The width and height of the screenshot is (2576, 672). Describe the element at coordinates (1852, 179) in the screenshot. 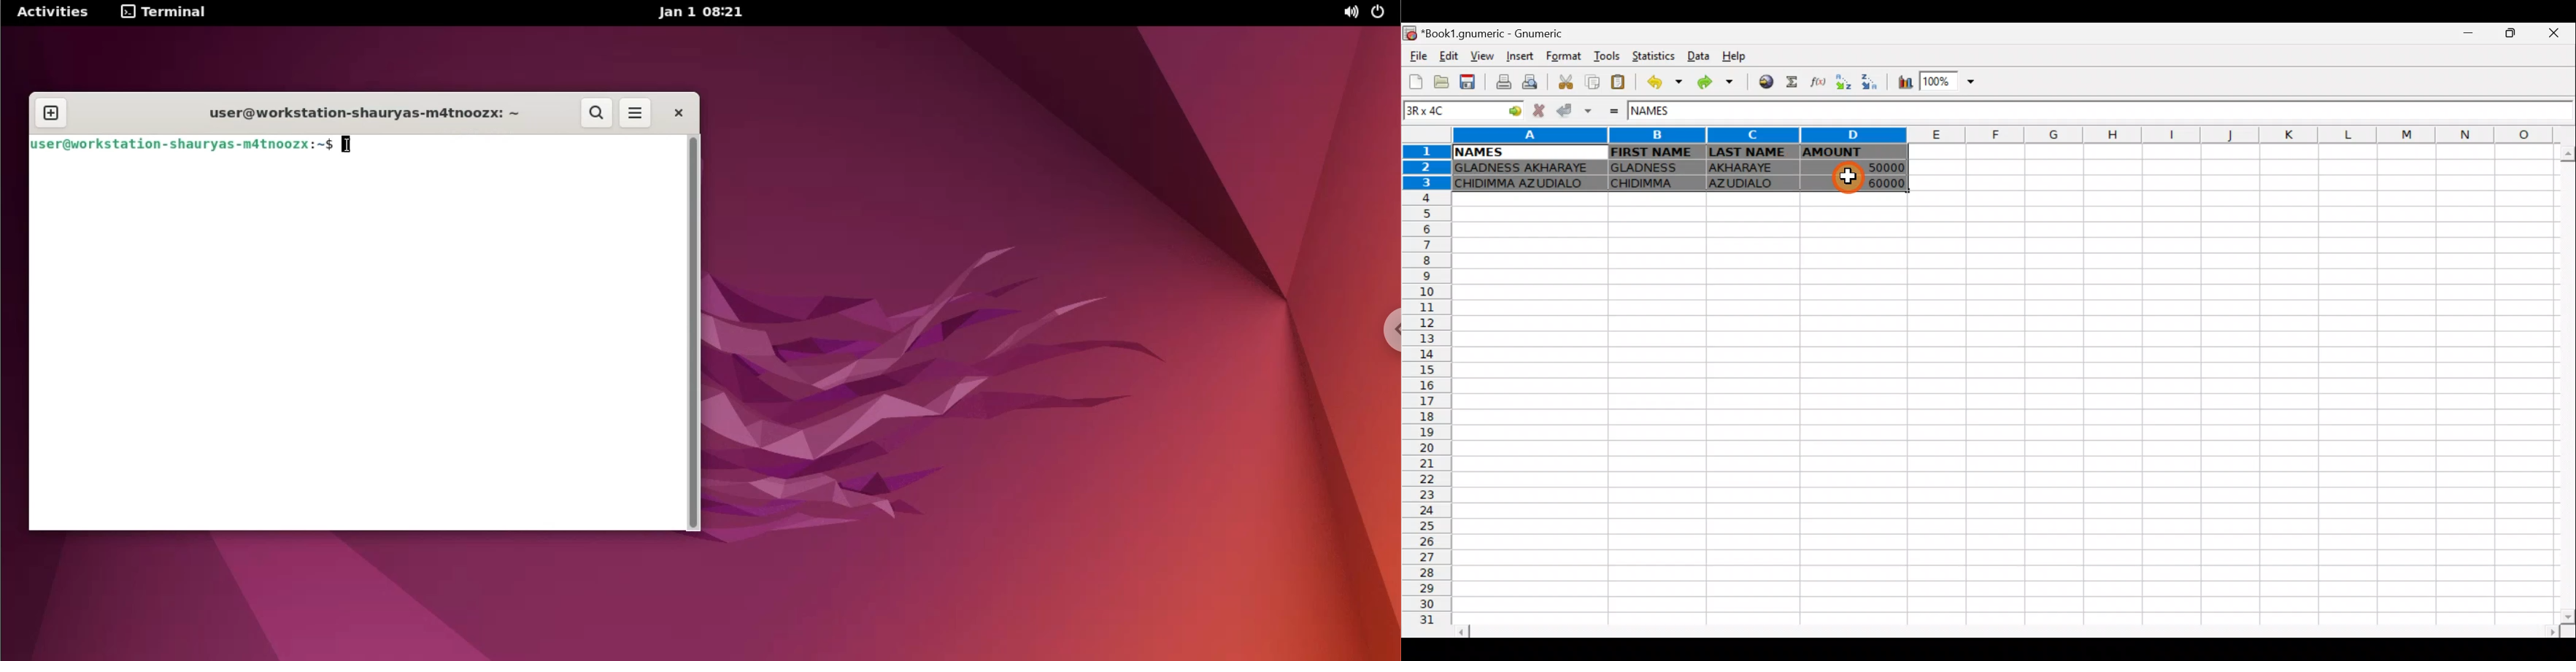

I see `Cursor hovering on cell D3` at that location.